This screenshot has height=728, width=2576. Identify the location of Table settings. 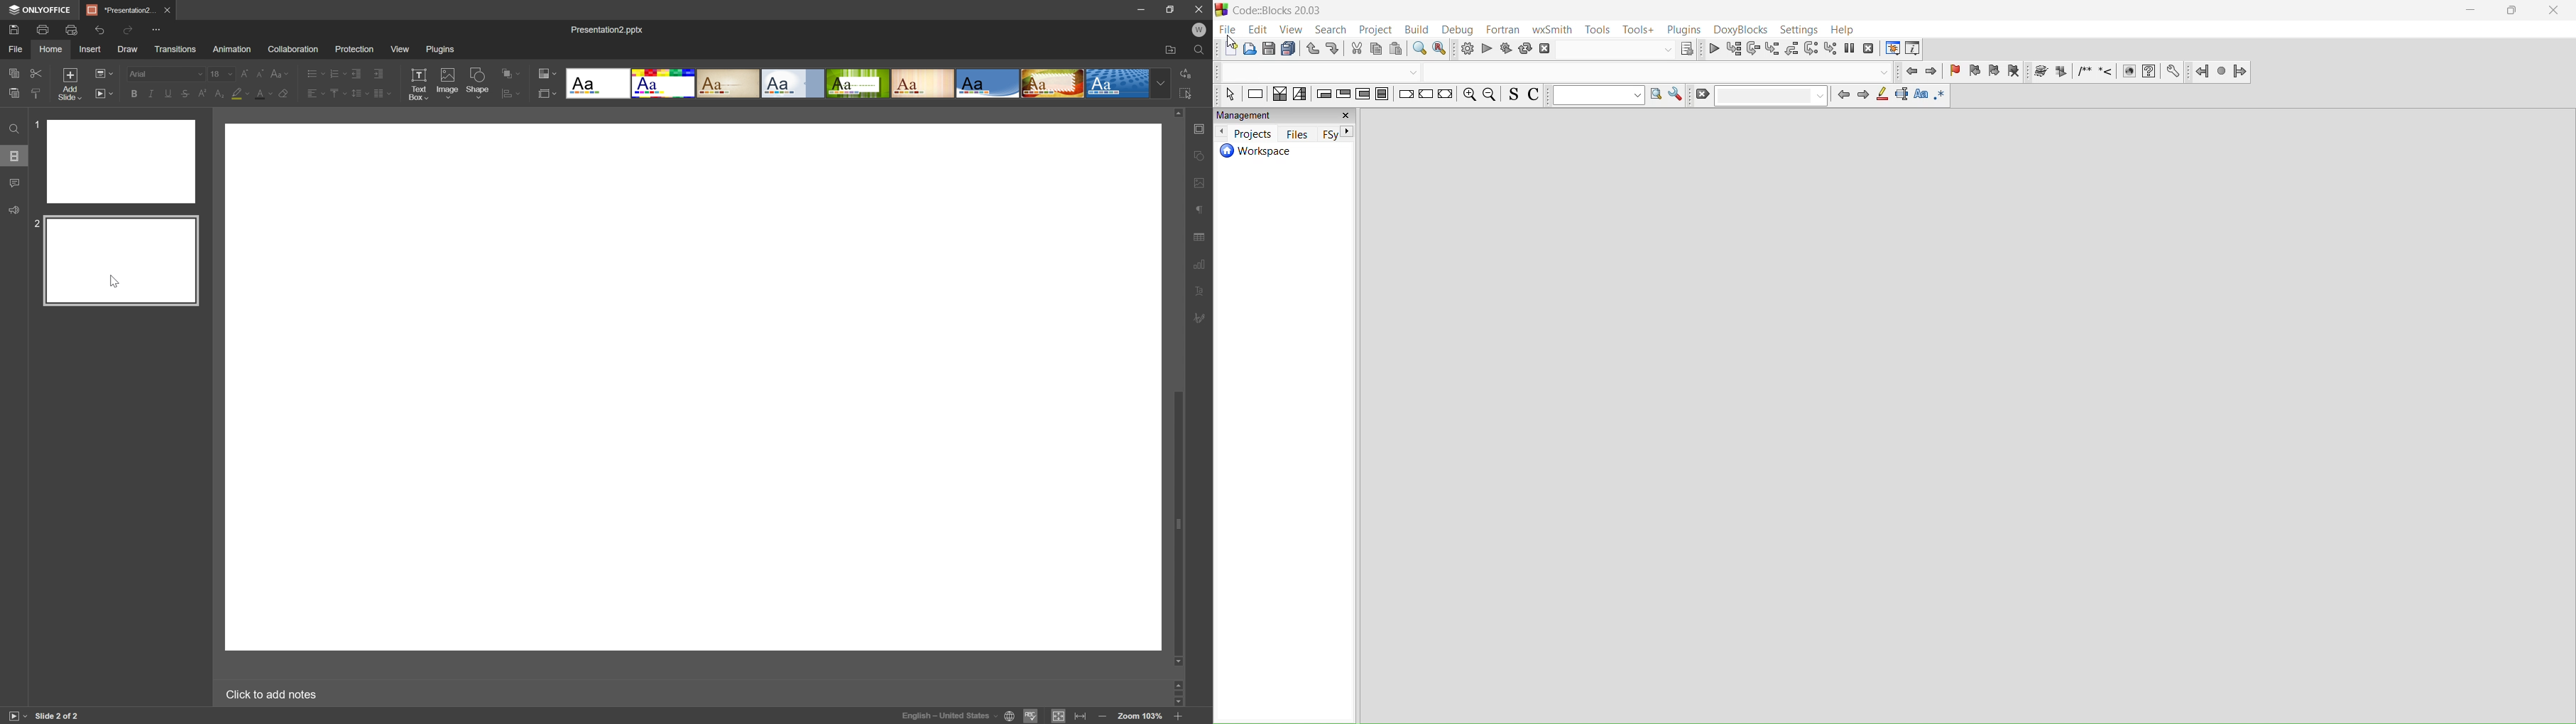
(1203, 236).